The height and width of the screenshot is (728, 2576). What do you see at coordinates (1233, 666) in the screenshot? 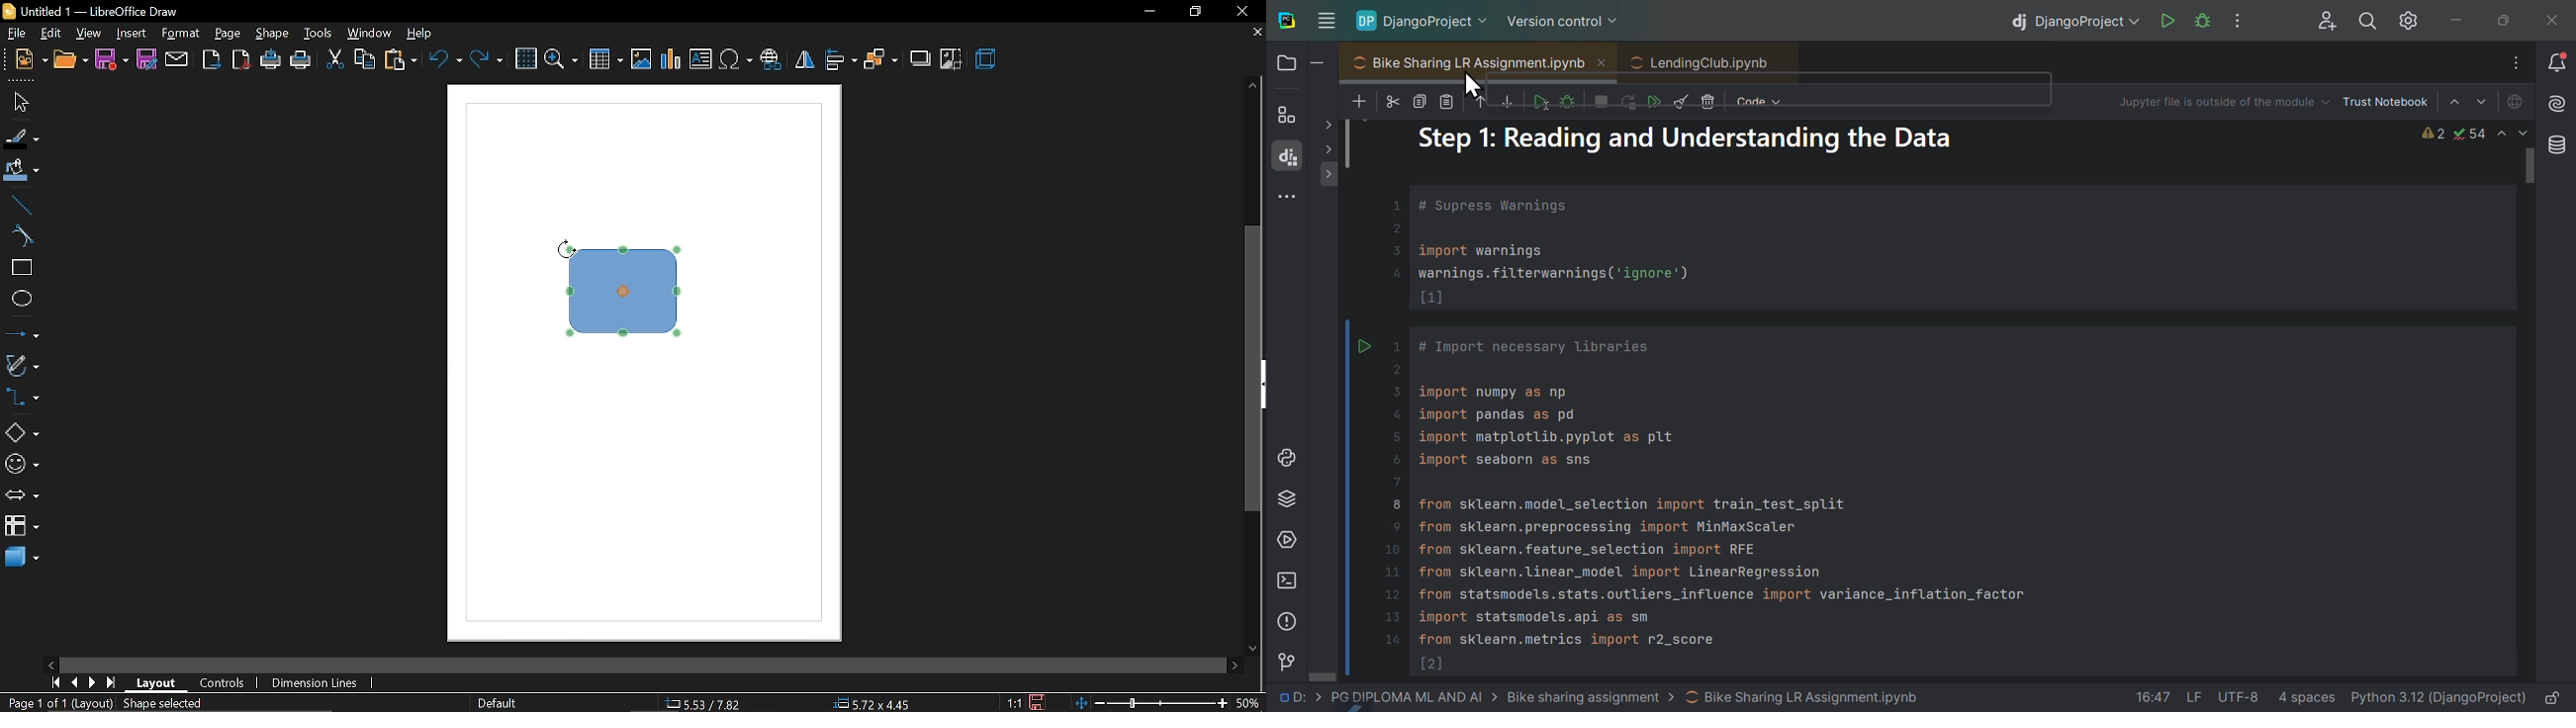
I see `move right` at bounding box center [1233, 666].